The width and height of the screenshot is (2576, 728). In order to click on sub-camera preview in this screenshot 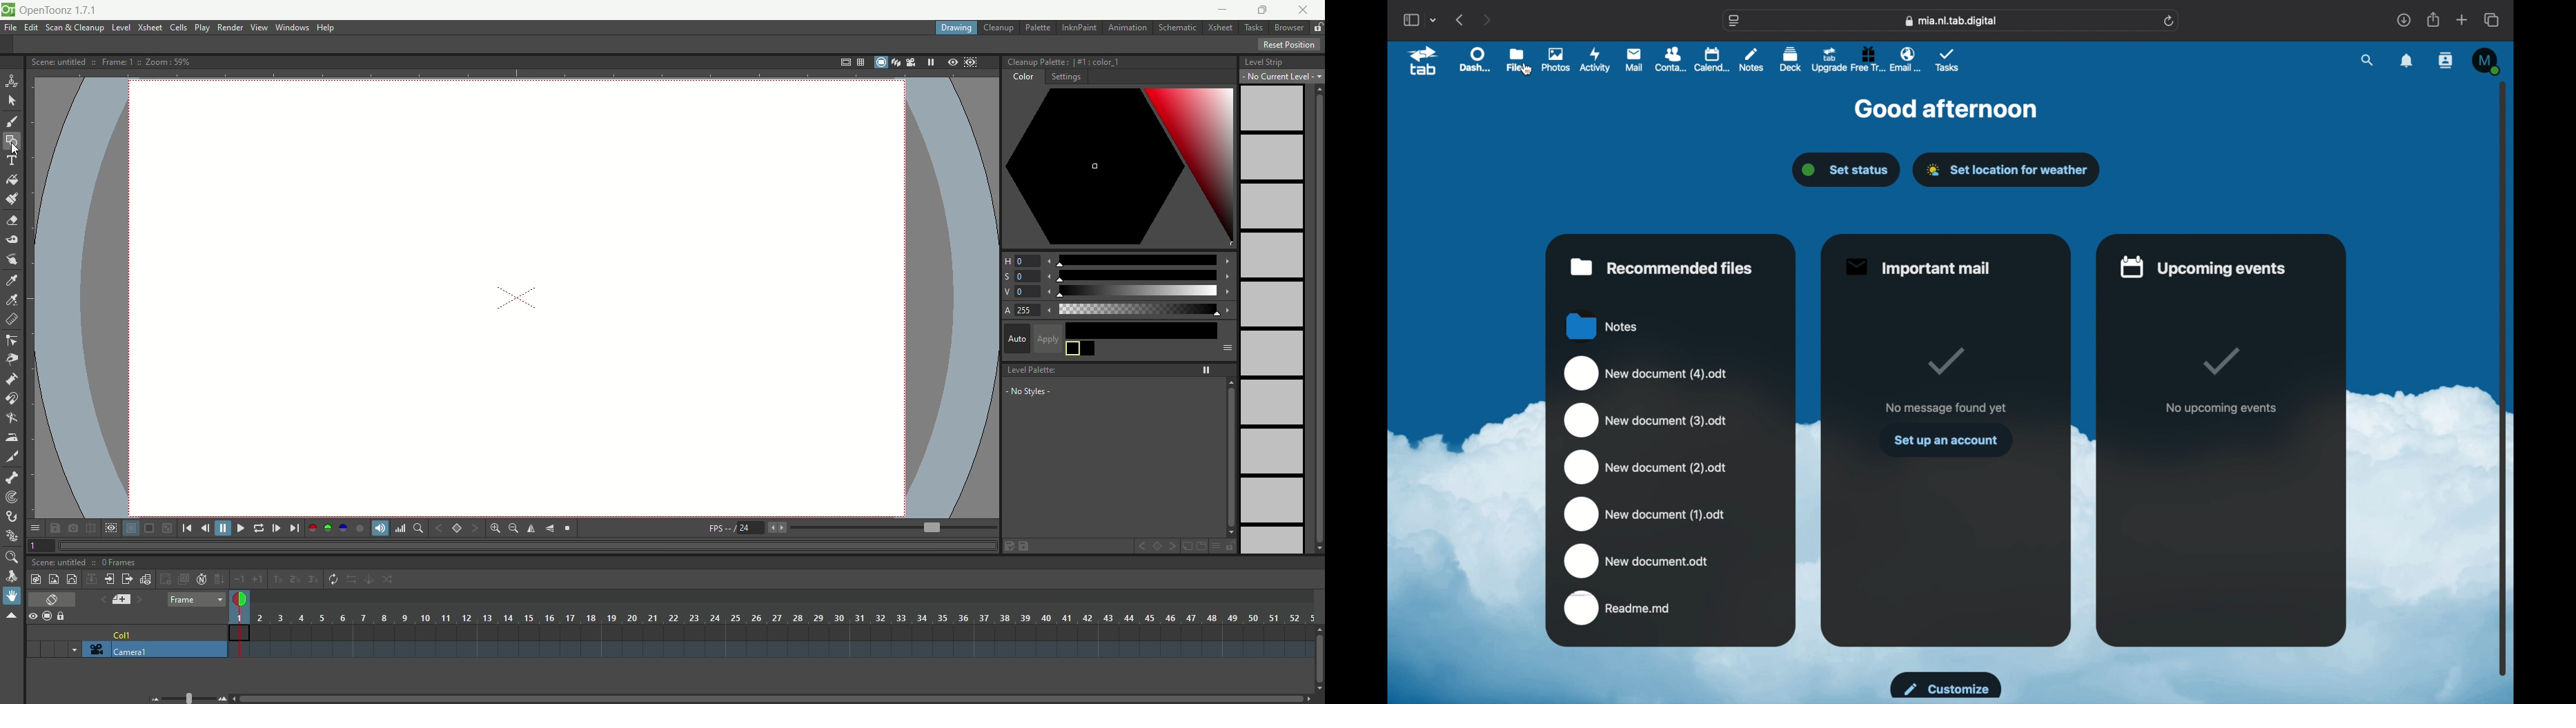, I will do `click(972, 63)`.